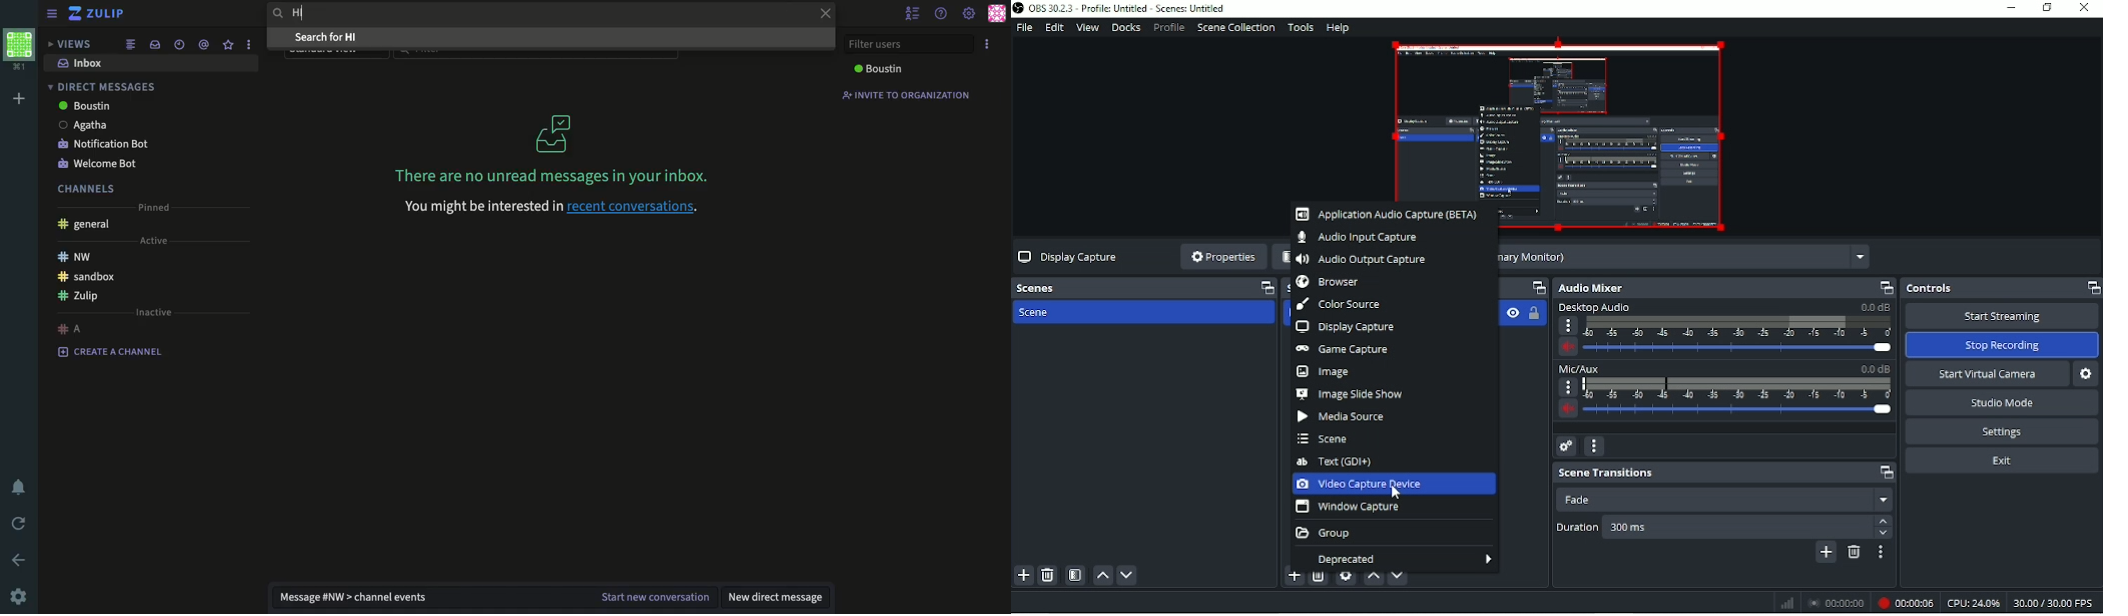 This screenshot has width=2128, height=616. I want to click on hide user list, so click(913, 14).